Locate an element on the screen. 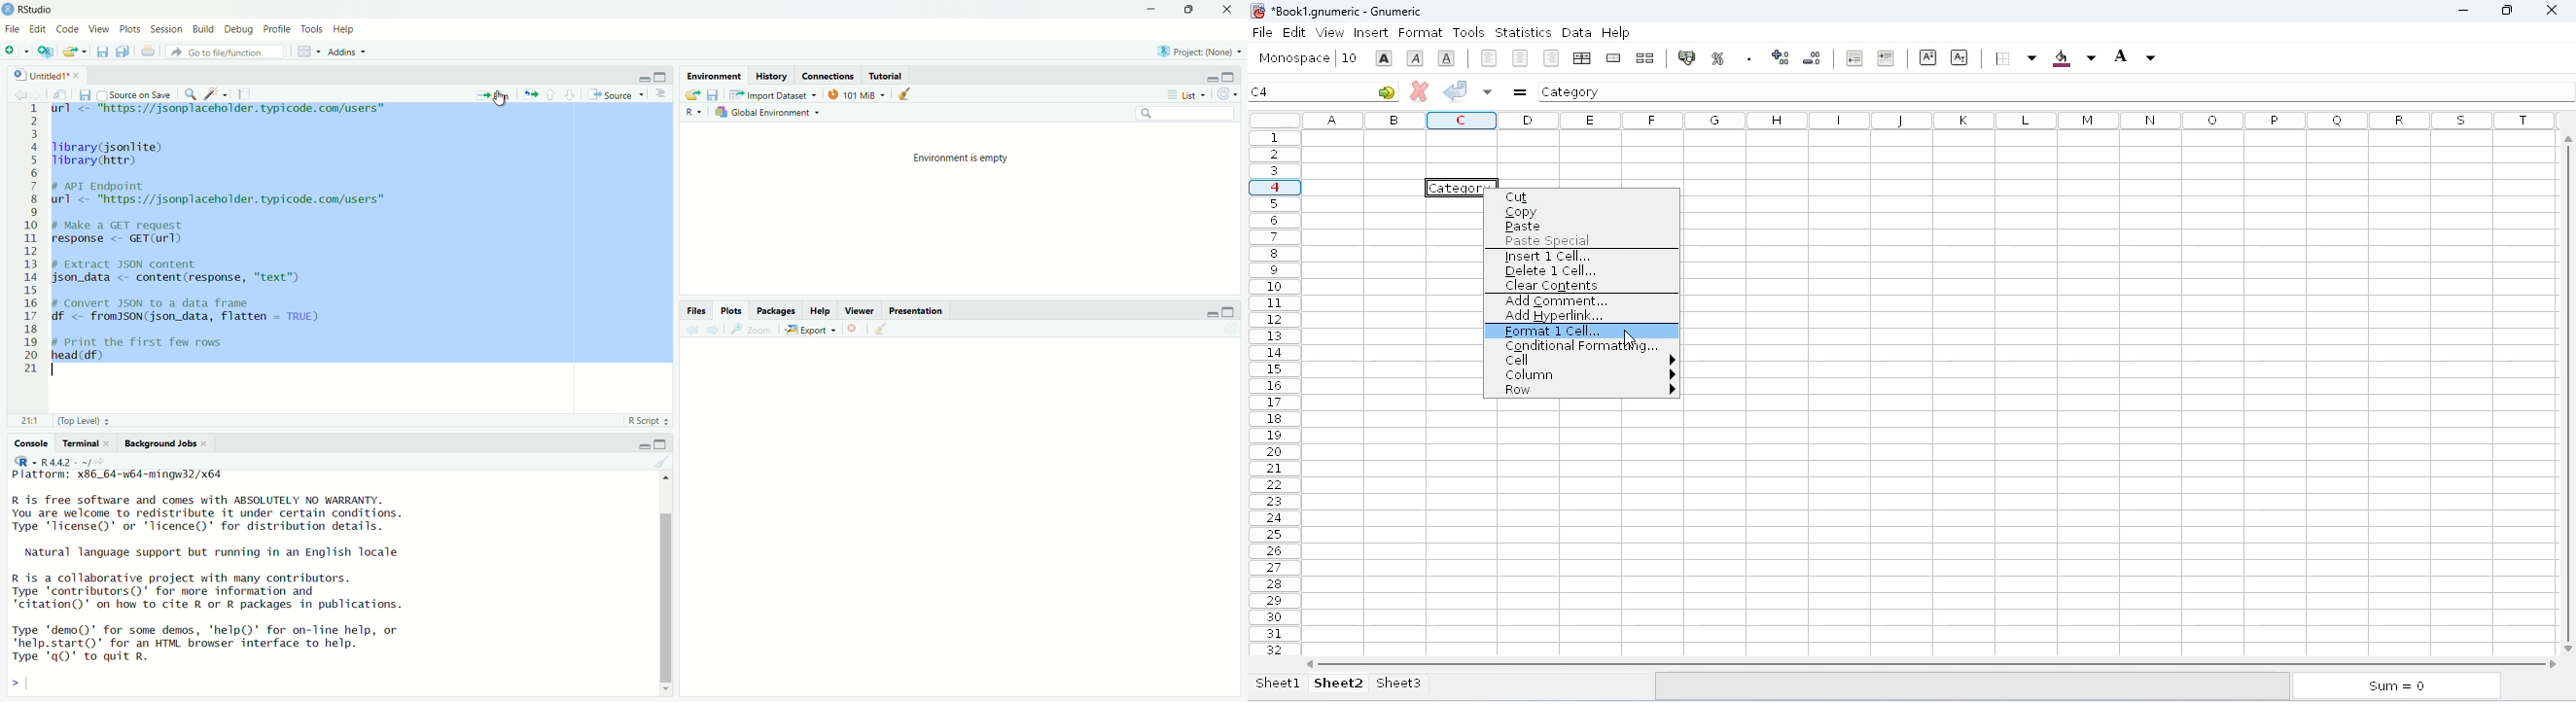 This screenshot has width=2576, height=728. Help is located at coordinates (820, 311).